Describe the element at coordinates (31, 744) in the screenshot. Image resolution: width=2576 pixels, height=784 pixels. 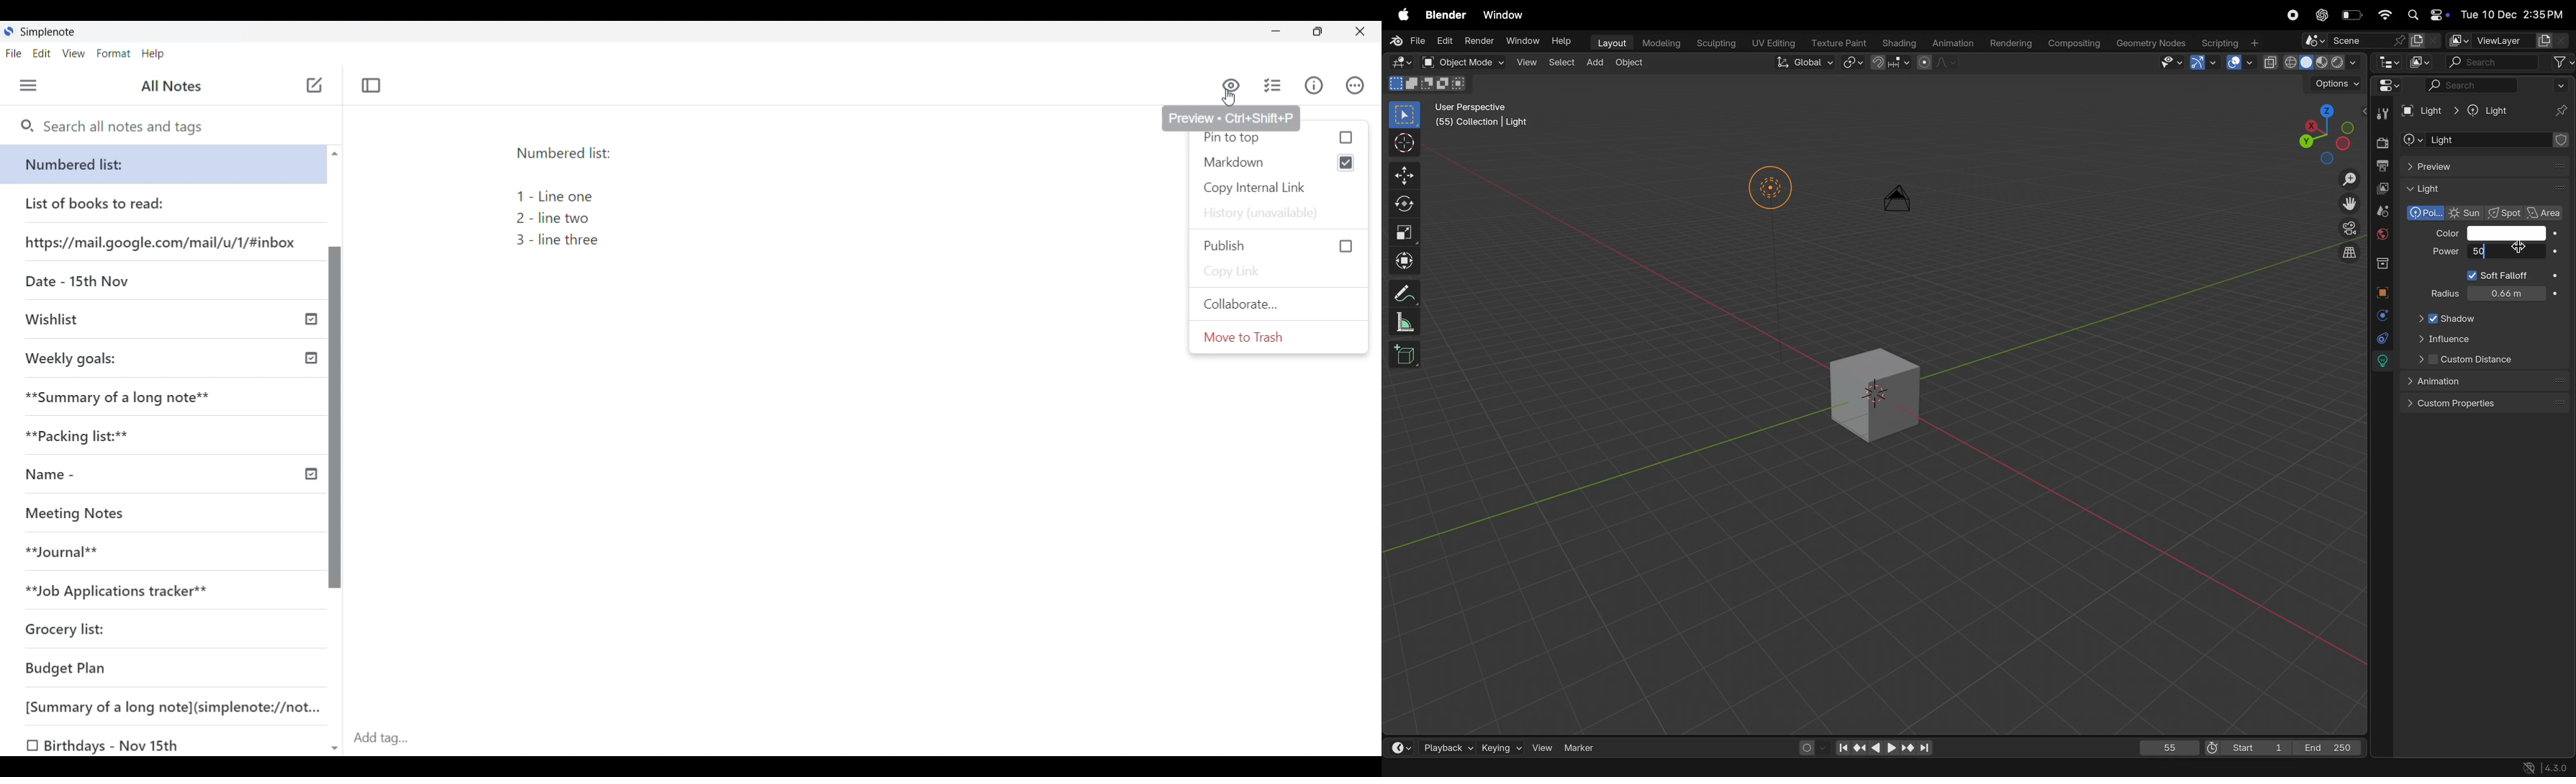
I see `checkbox` at that location.